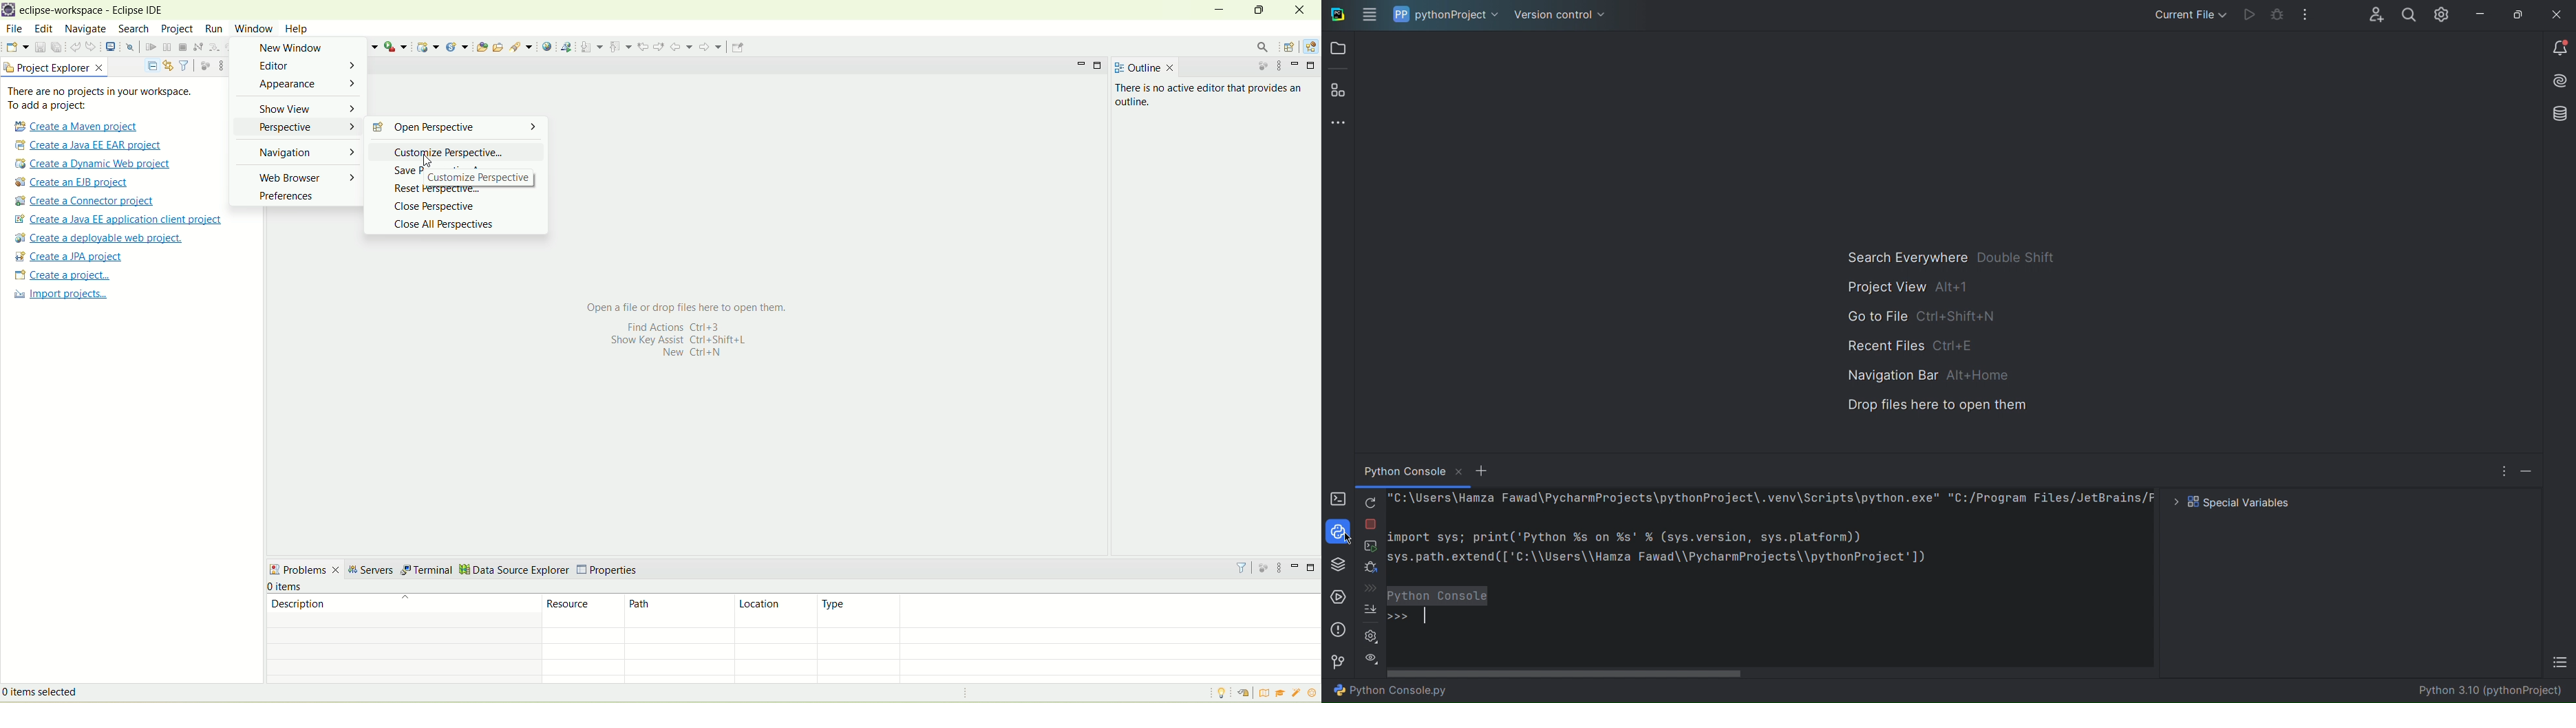 The image size is (2576, 728). I want to click on Project View, so click(1907, 287).